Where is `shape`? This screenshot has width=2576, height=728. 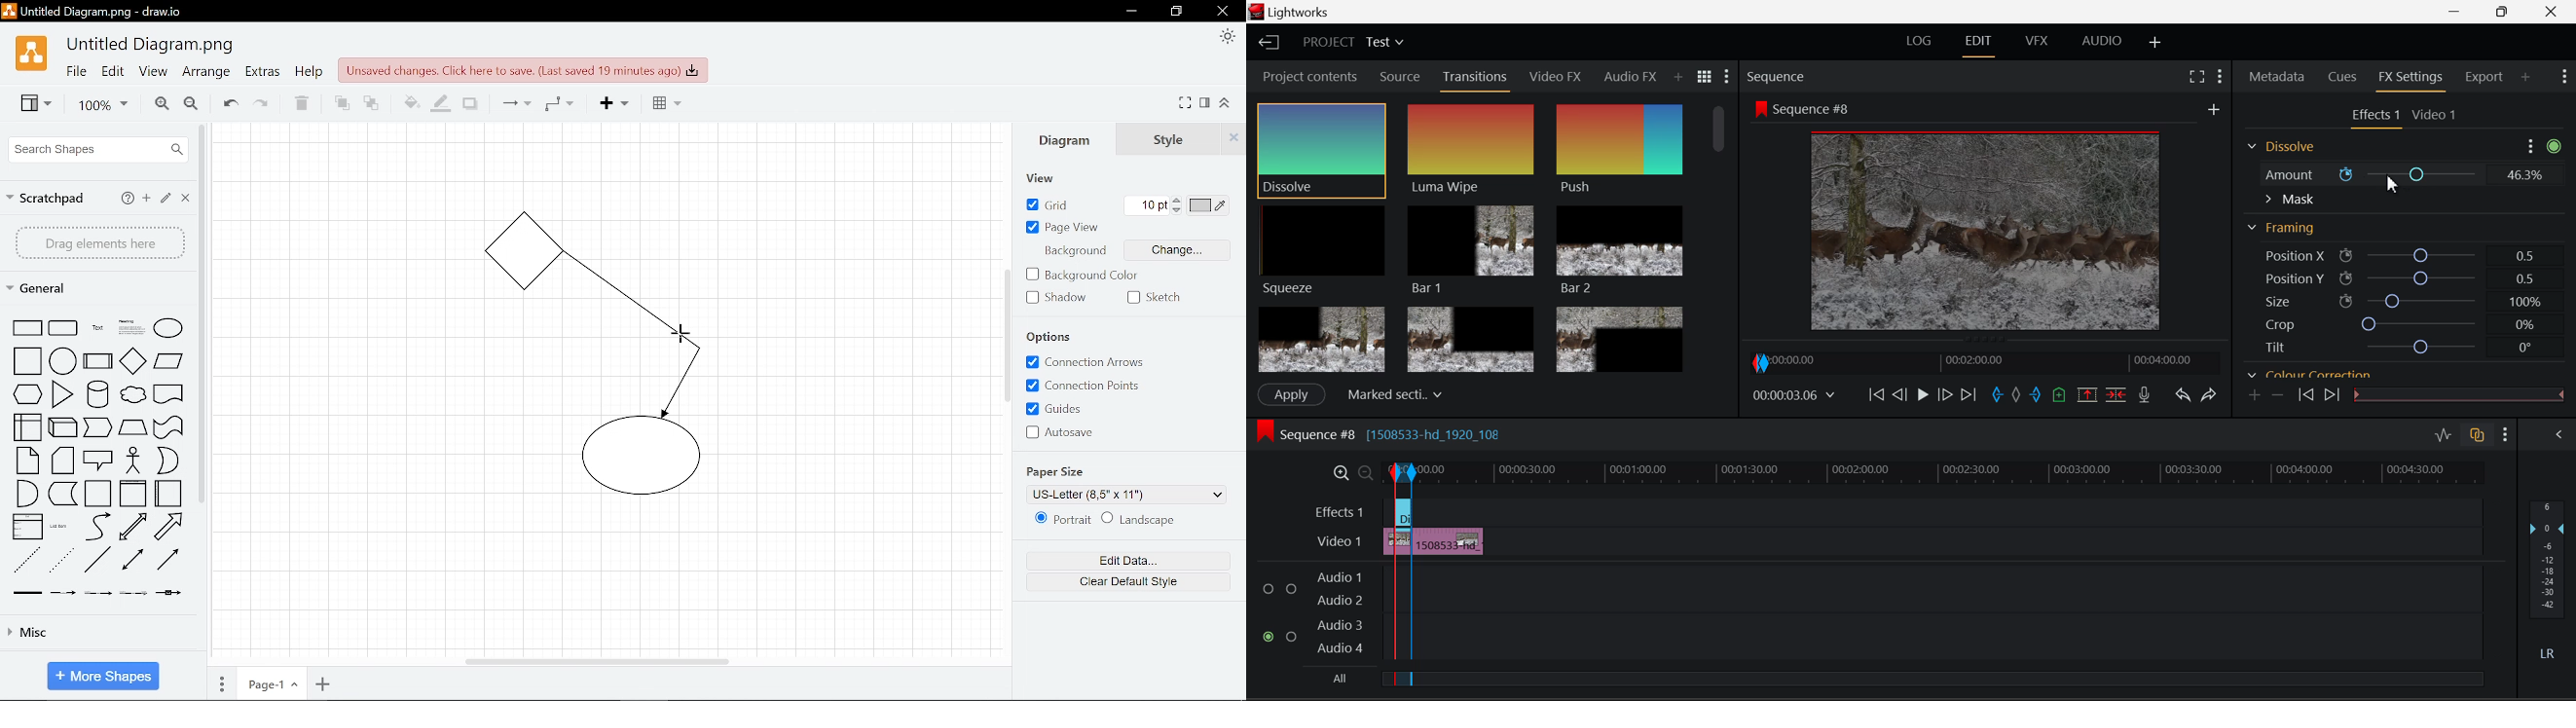
shape is located at coordinates (168, 461).